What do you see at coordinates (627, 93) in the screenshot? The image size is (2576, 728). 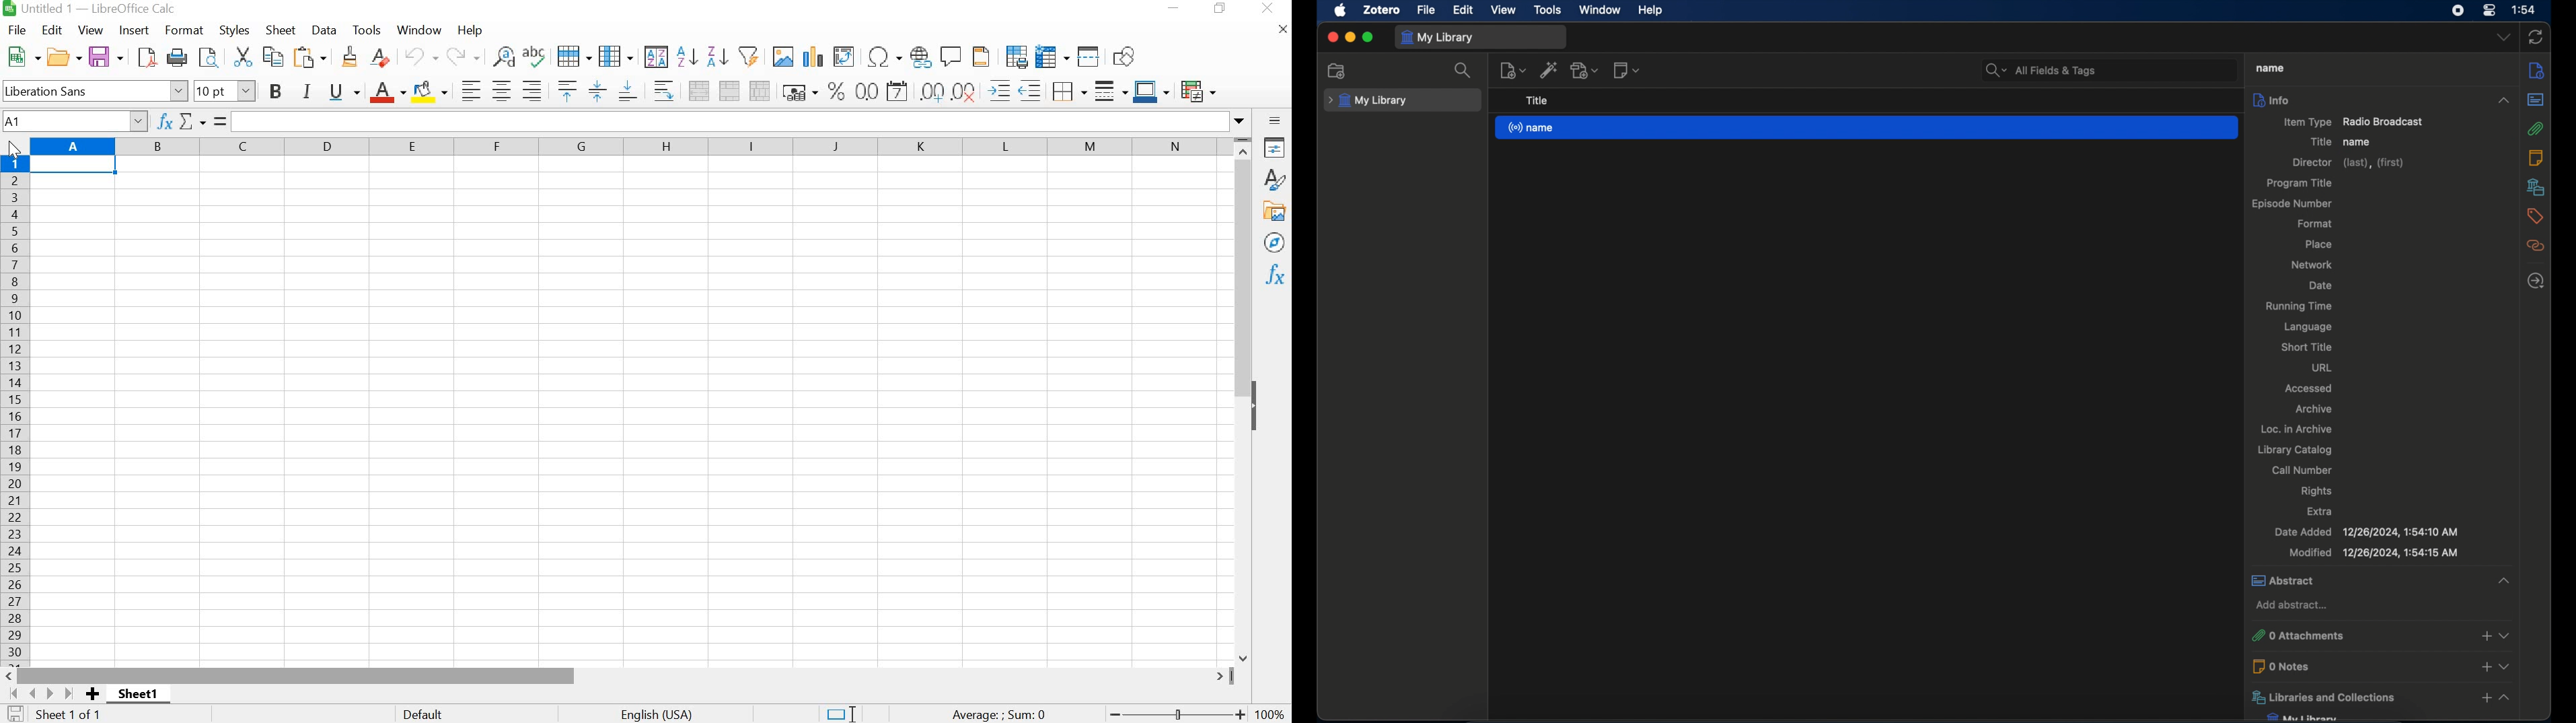 I see `Align Bottom` at bounding box center [627, 93].